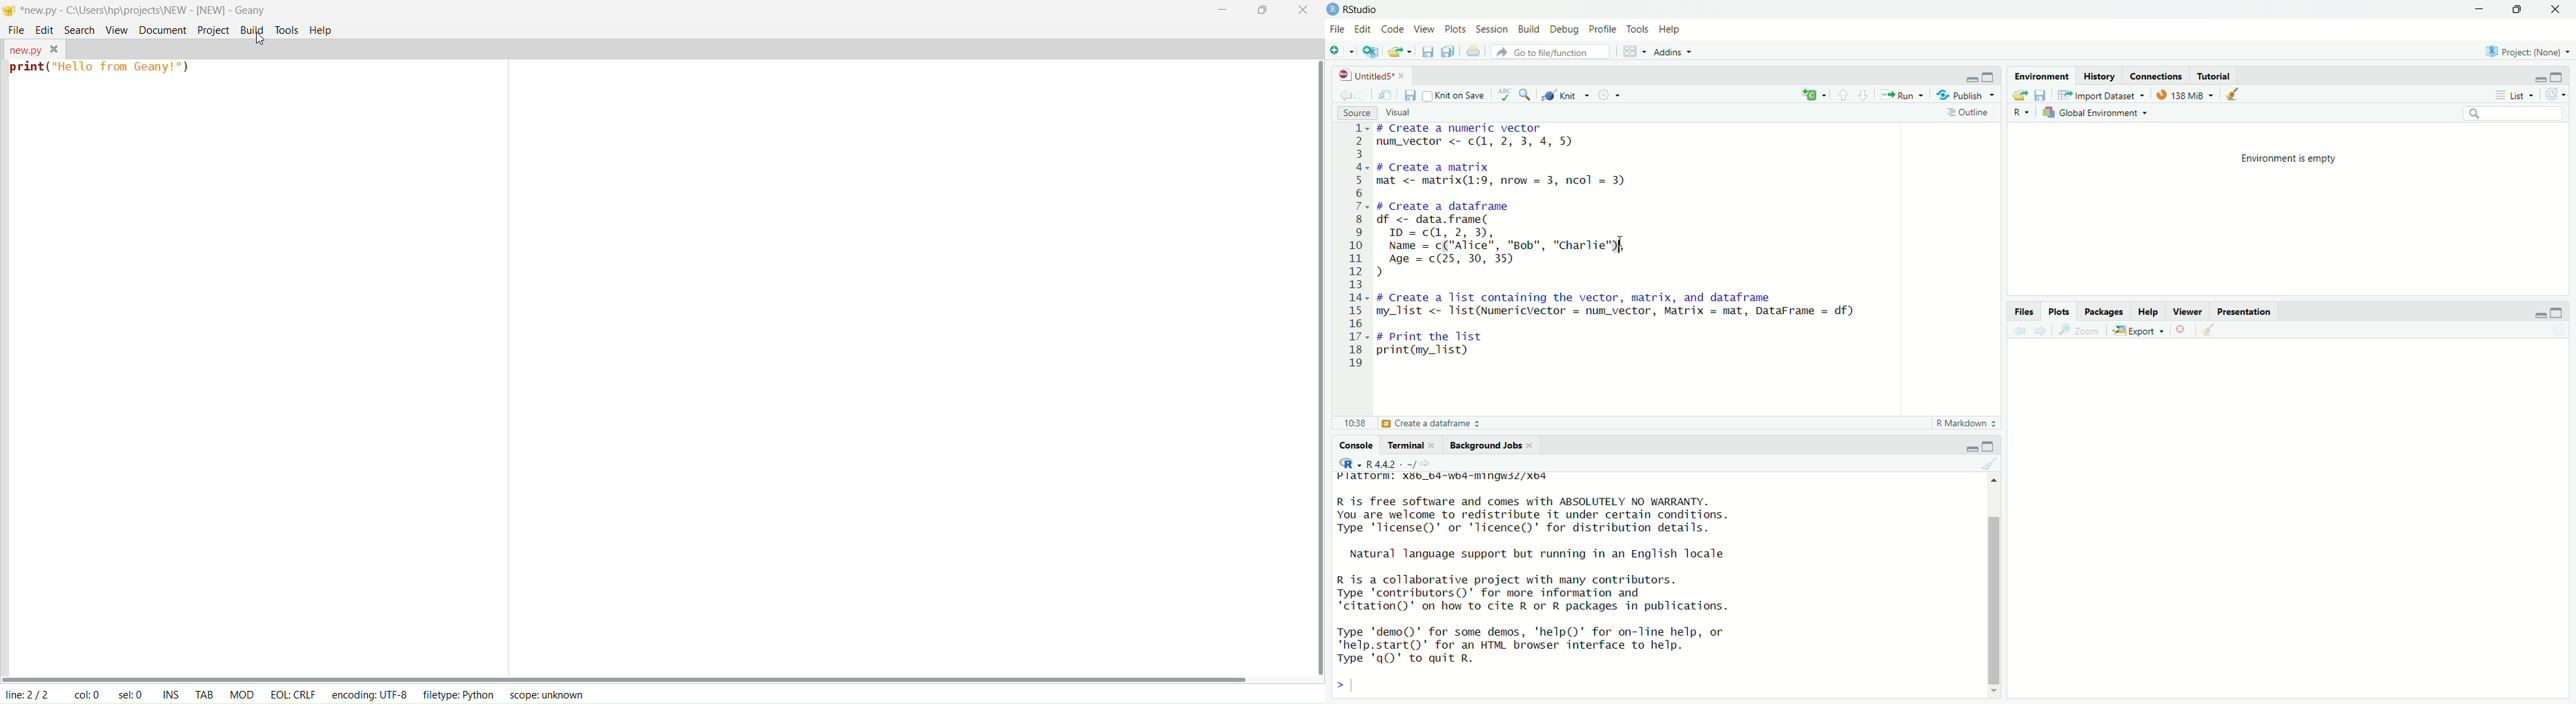 The width and height of the screenshot is (2576, 728). I want to click on Profile, so click(1602, 29).